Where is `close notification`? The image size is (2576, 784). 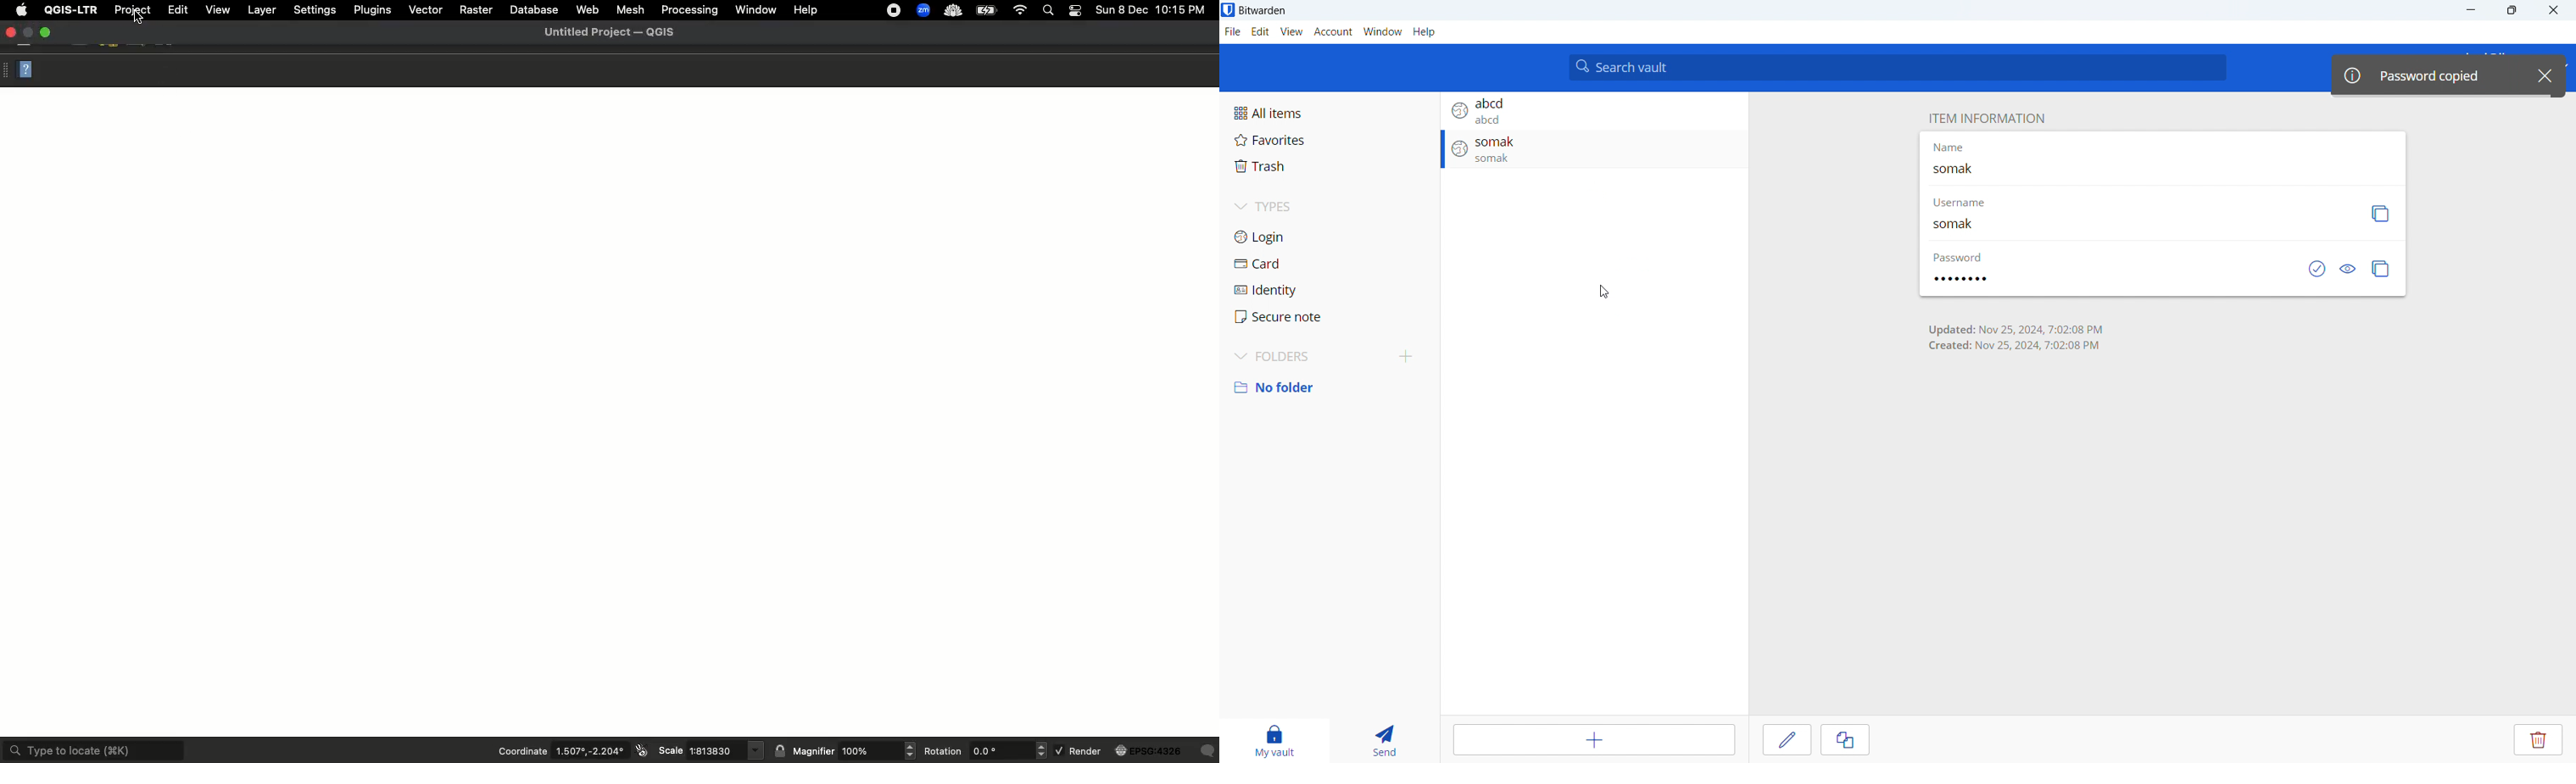
close notification is located at coordinates (2546, 74).